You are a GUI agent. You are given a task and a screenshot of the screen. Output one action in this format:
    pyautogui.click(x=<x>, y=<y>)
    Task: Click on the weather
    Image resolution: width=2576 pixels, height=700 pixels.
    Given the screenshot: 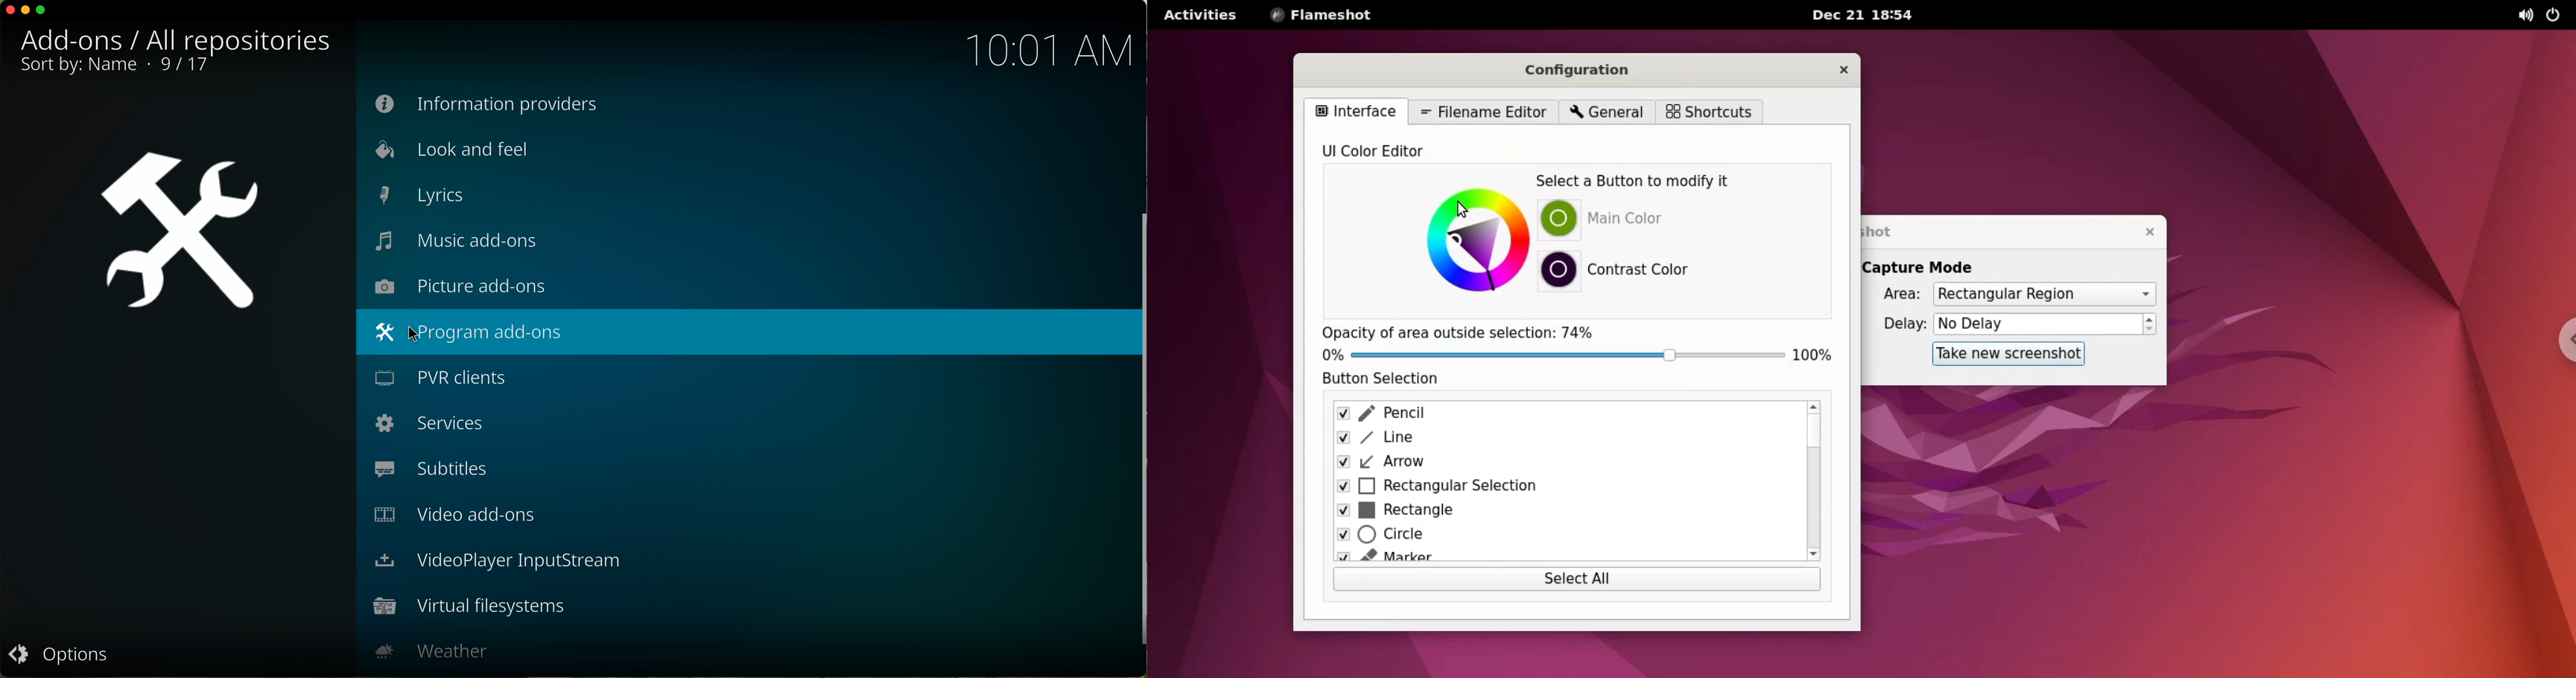 What is the action you would take?
    pyautogui.click(x=429, y=649)
    